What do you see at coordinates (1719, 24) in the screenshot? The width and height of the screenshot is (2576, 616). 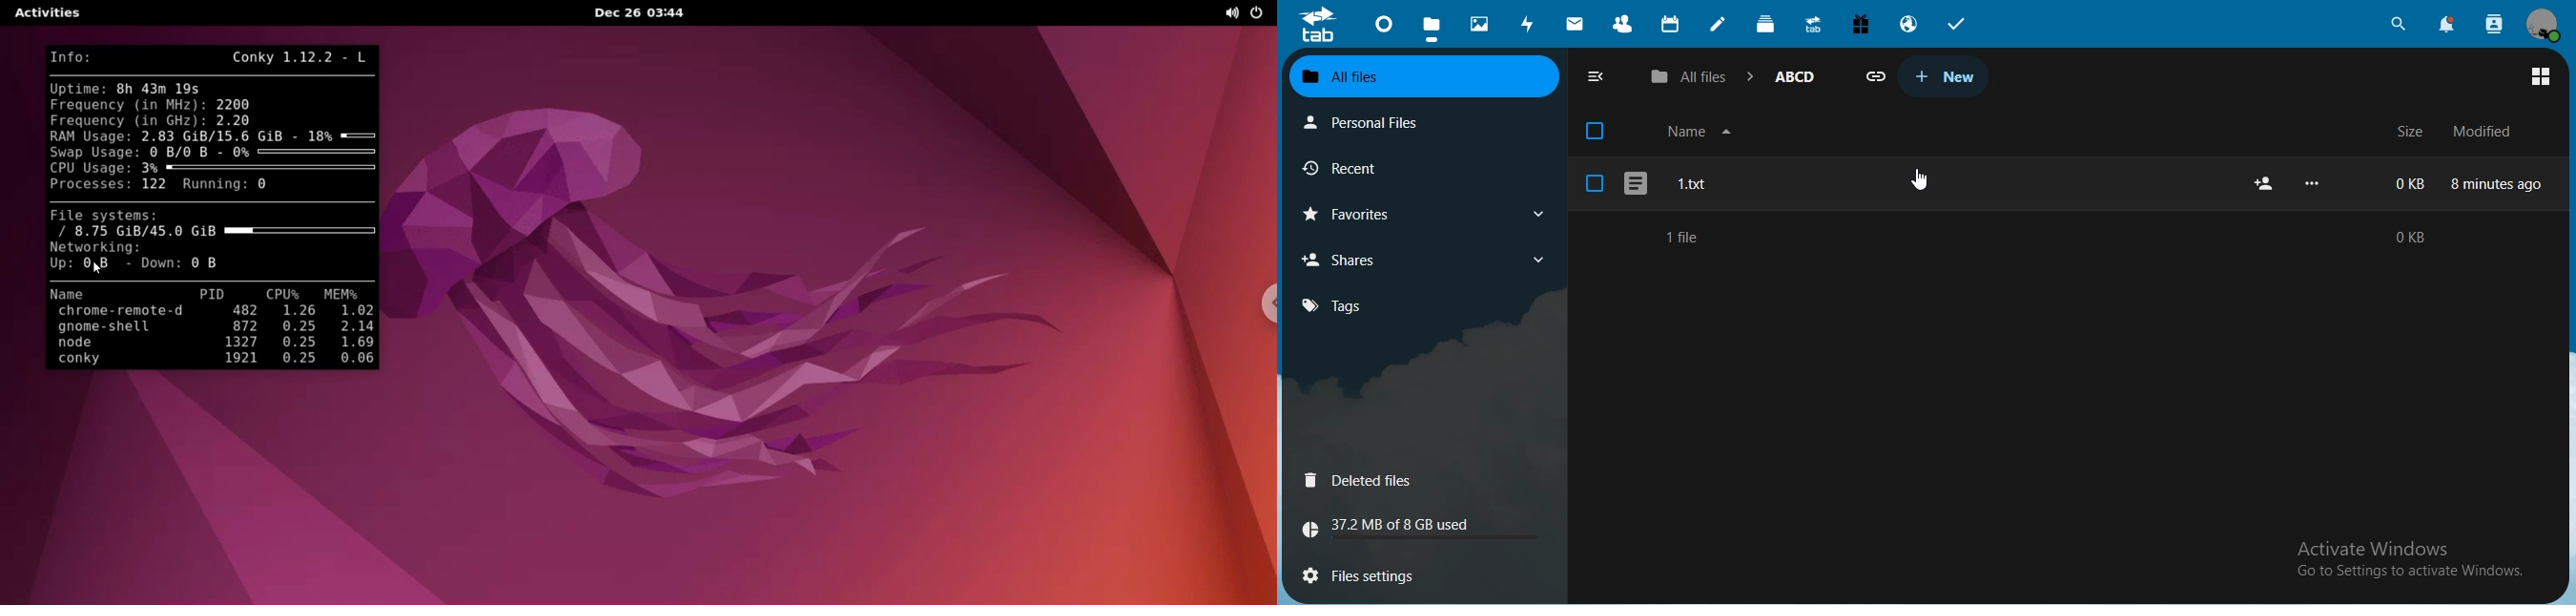 I see `notes` at bounding box center [1719, 24].